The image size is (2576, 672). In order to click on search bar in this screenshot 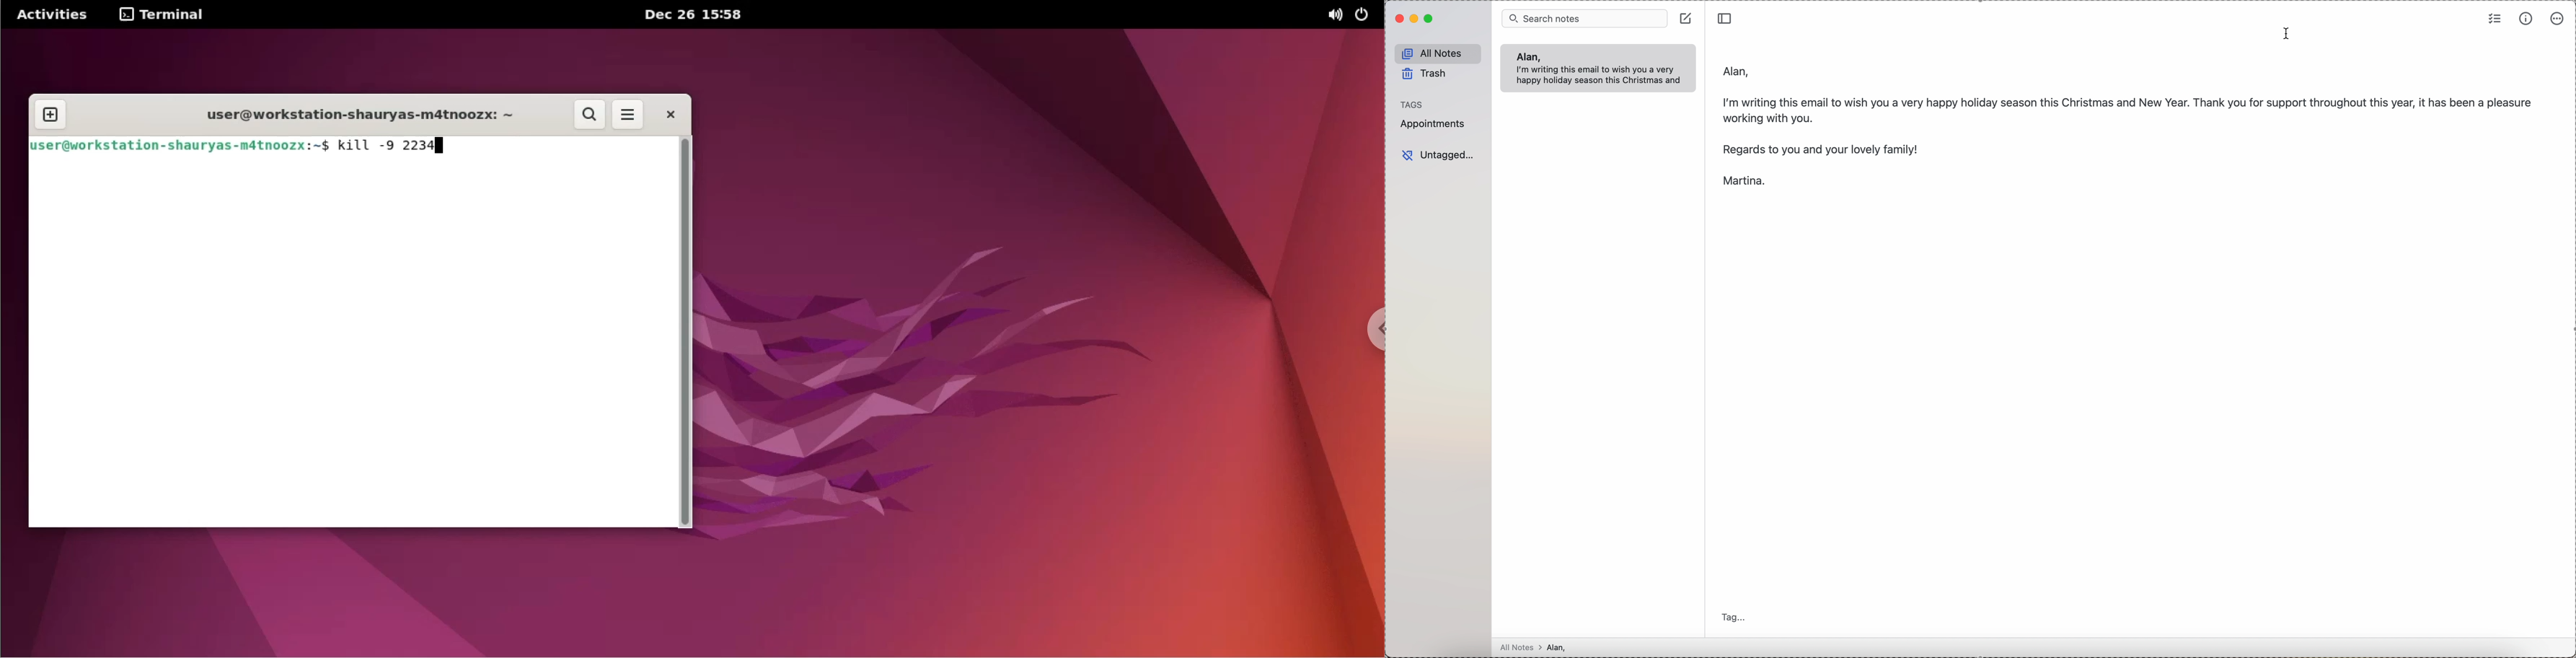, I will do `click(1584, 17)`.